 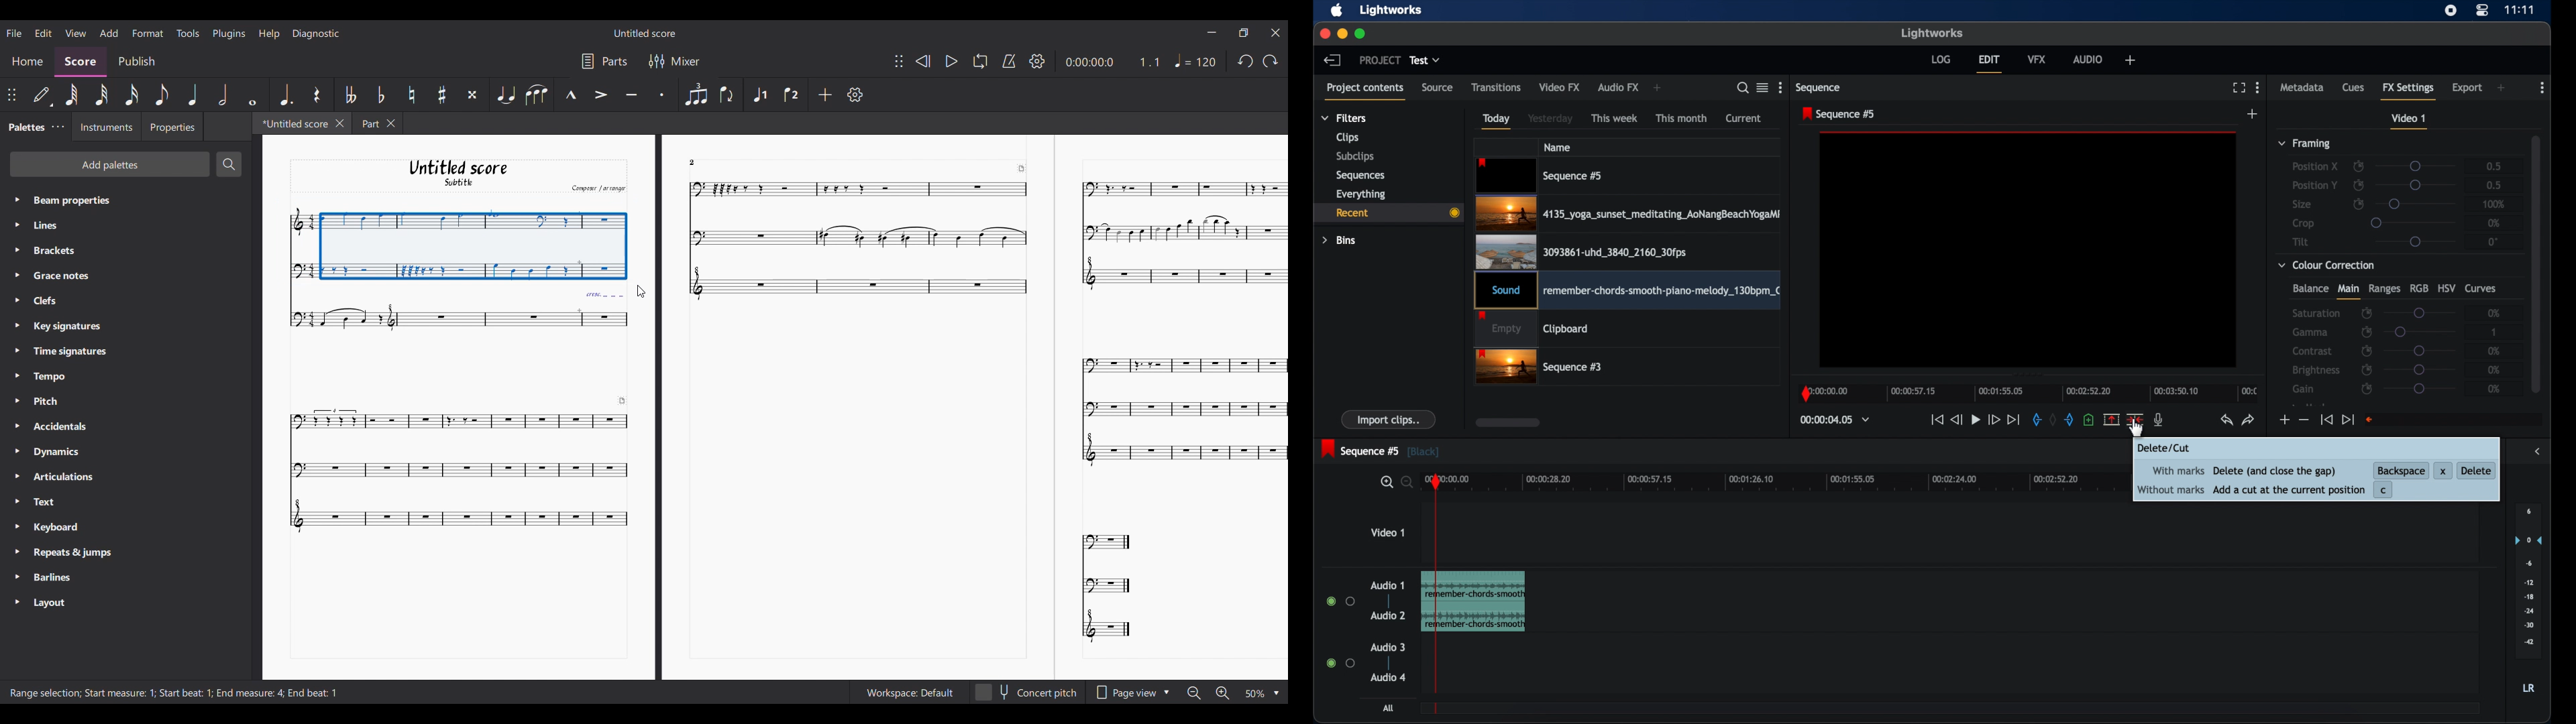 I want to click on Marcato, so click(x=570, y=95).